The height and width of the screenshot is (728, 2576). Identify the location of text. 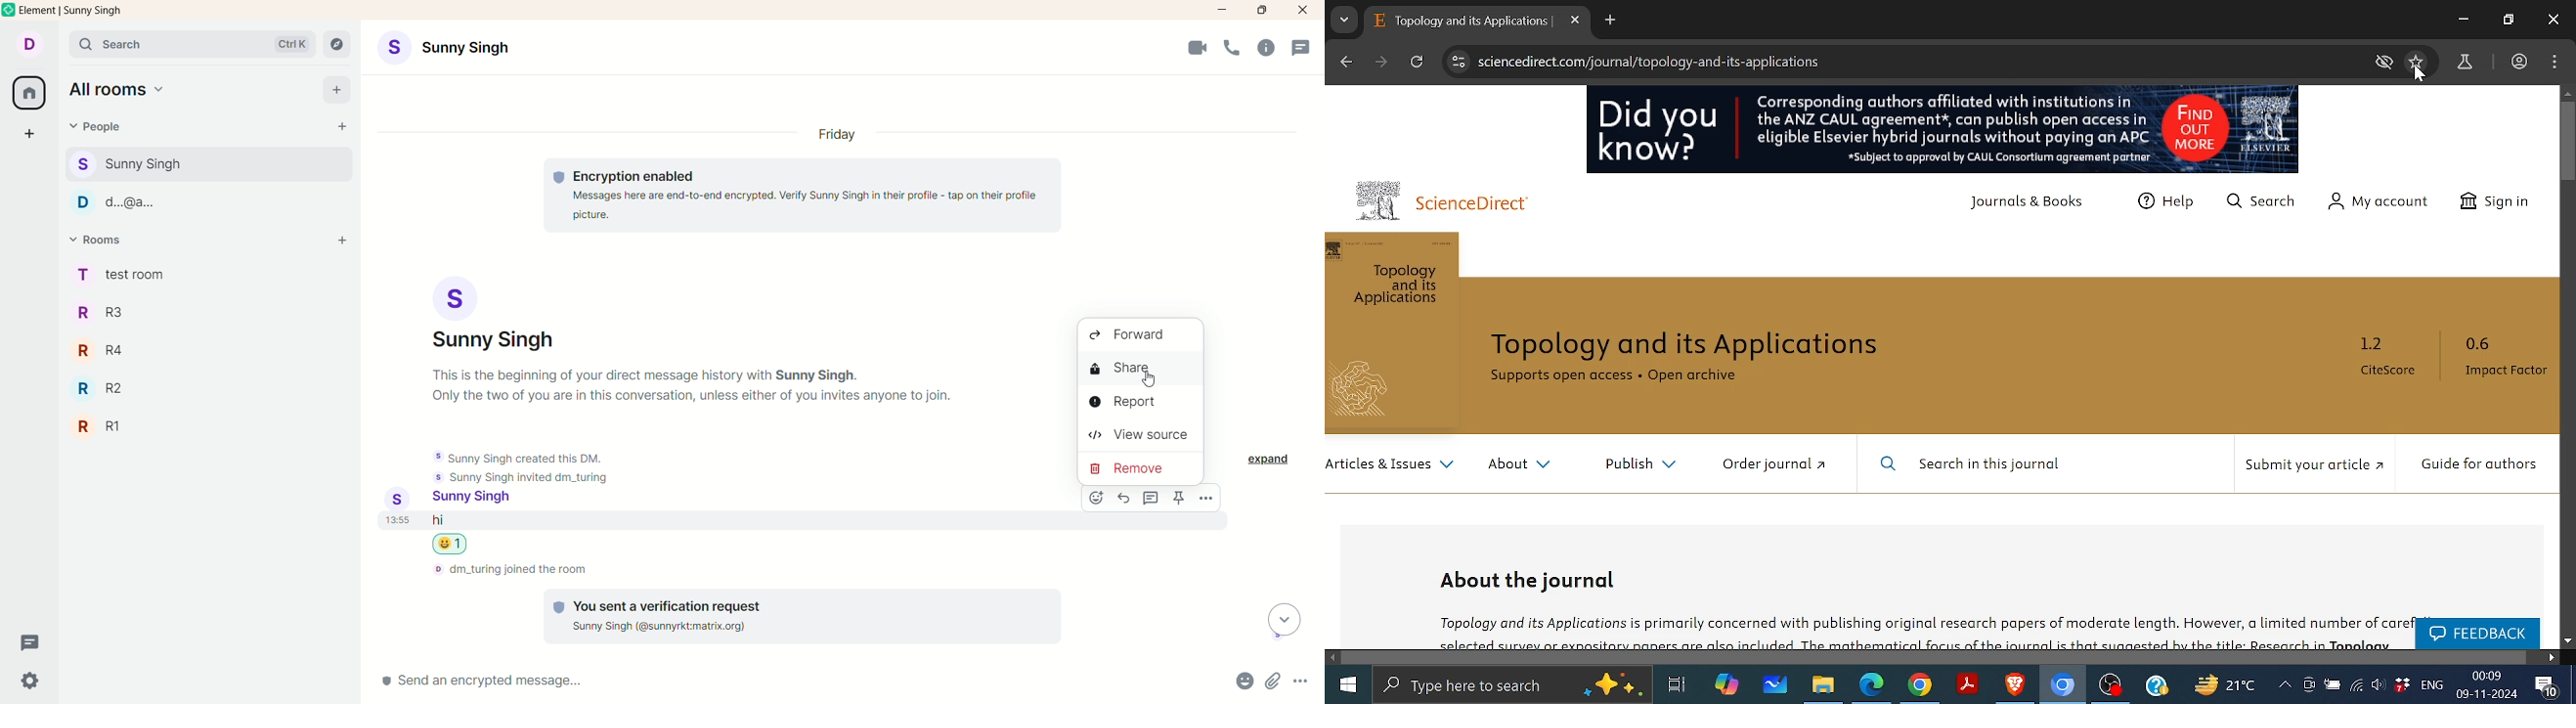
(520, 465).